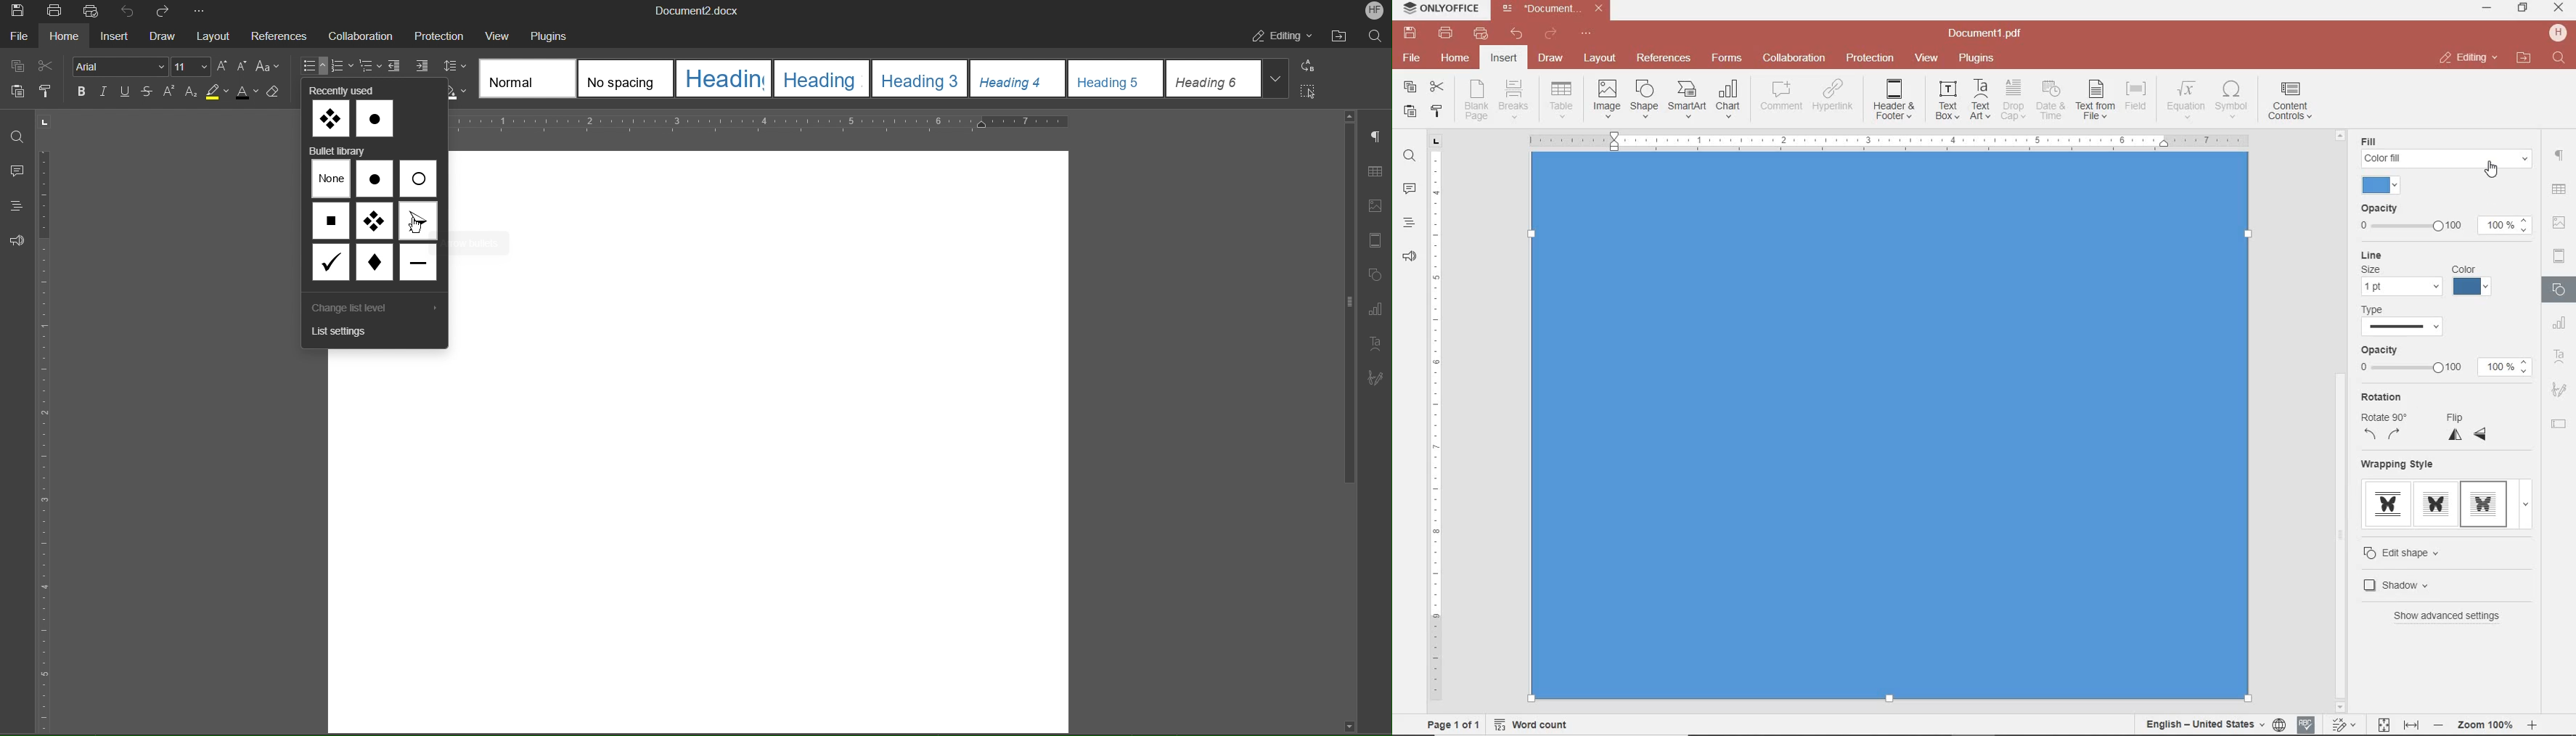 Image resolution: width=2576 pixels, height=756 pixels. What do you see at coordinates (2385, 419) in the screenshot?
I see `ROTATION` at bounding box center [2385, 419].